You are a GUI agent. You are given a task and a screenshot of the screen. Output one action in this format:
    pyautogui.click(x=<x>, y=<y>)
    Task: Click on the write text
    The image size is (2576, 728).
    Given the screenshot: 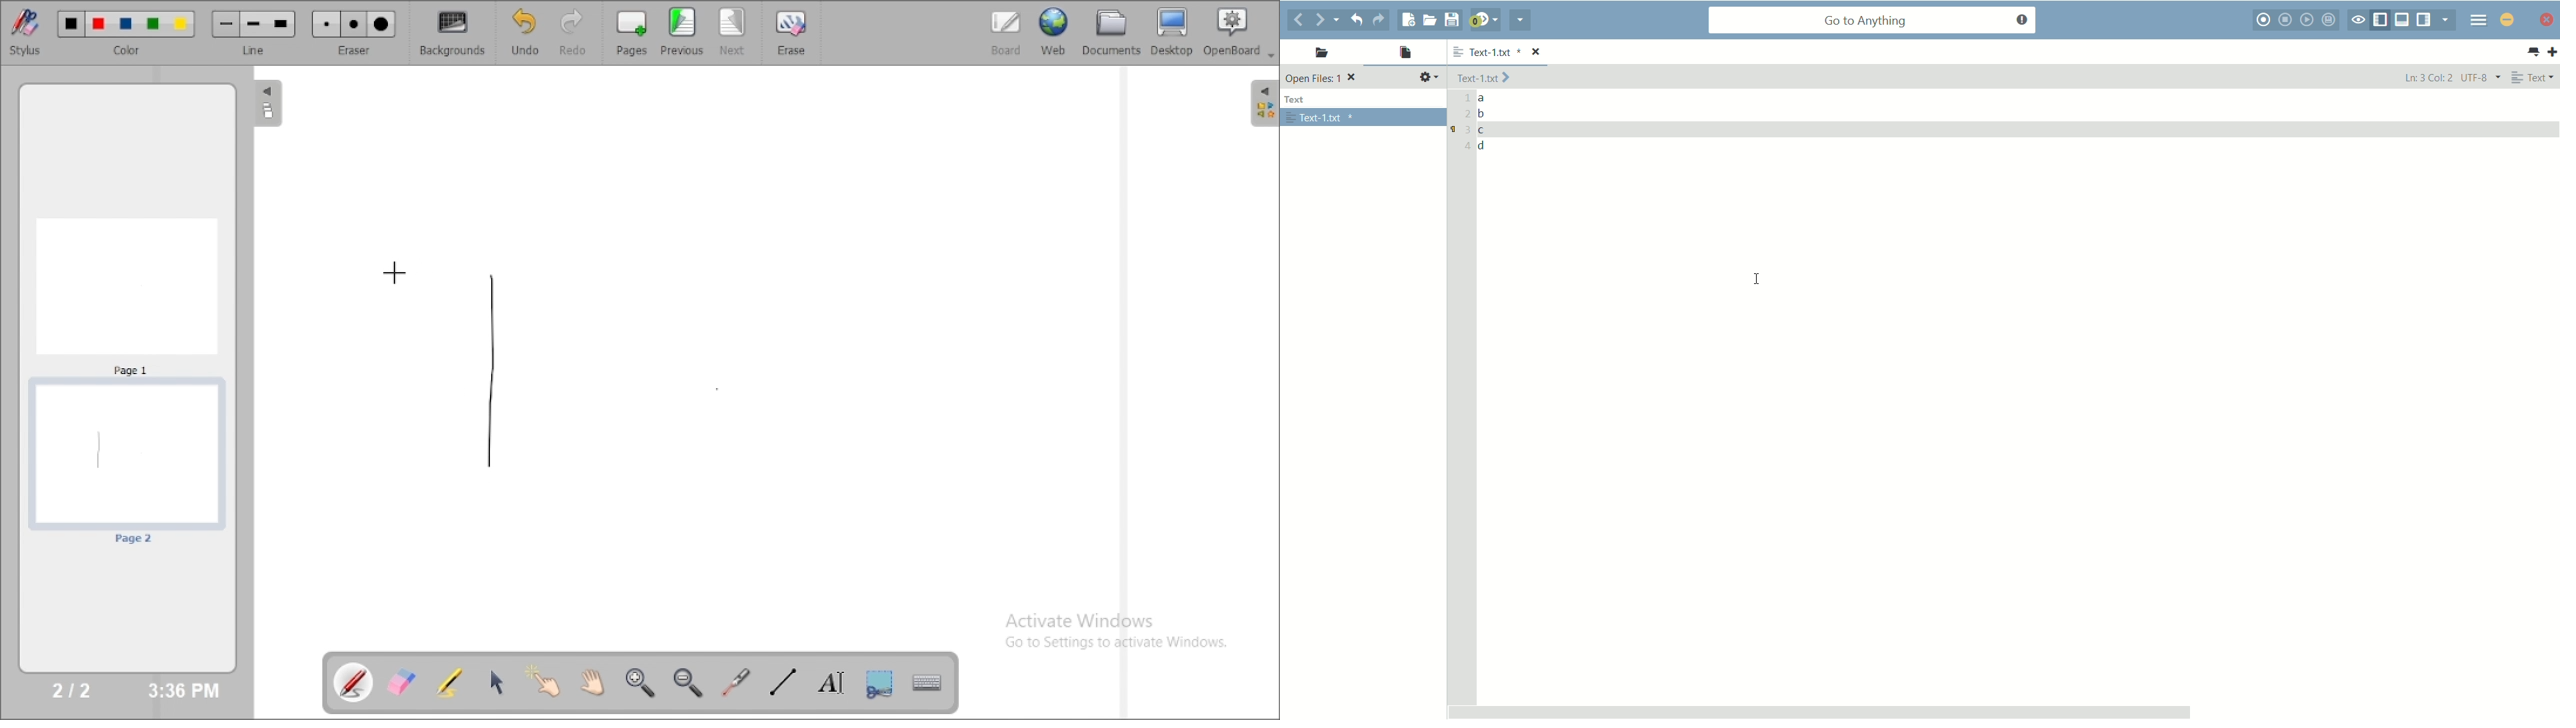 What is the action you would take?
    pyautogui.click(x=831, y=683)
    